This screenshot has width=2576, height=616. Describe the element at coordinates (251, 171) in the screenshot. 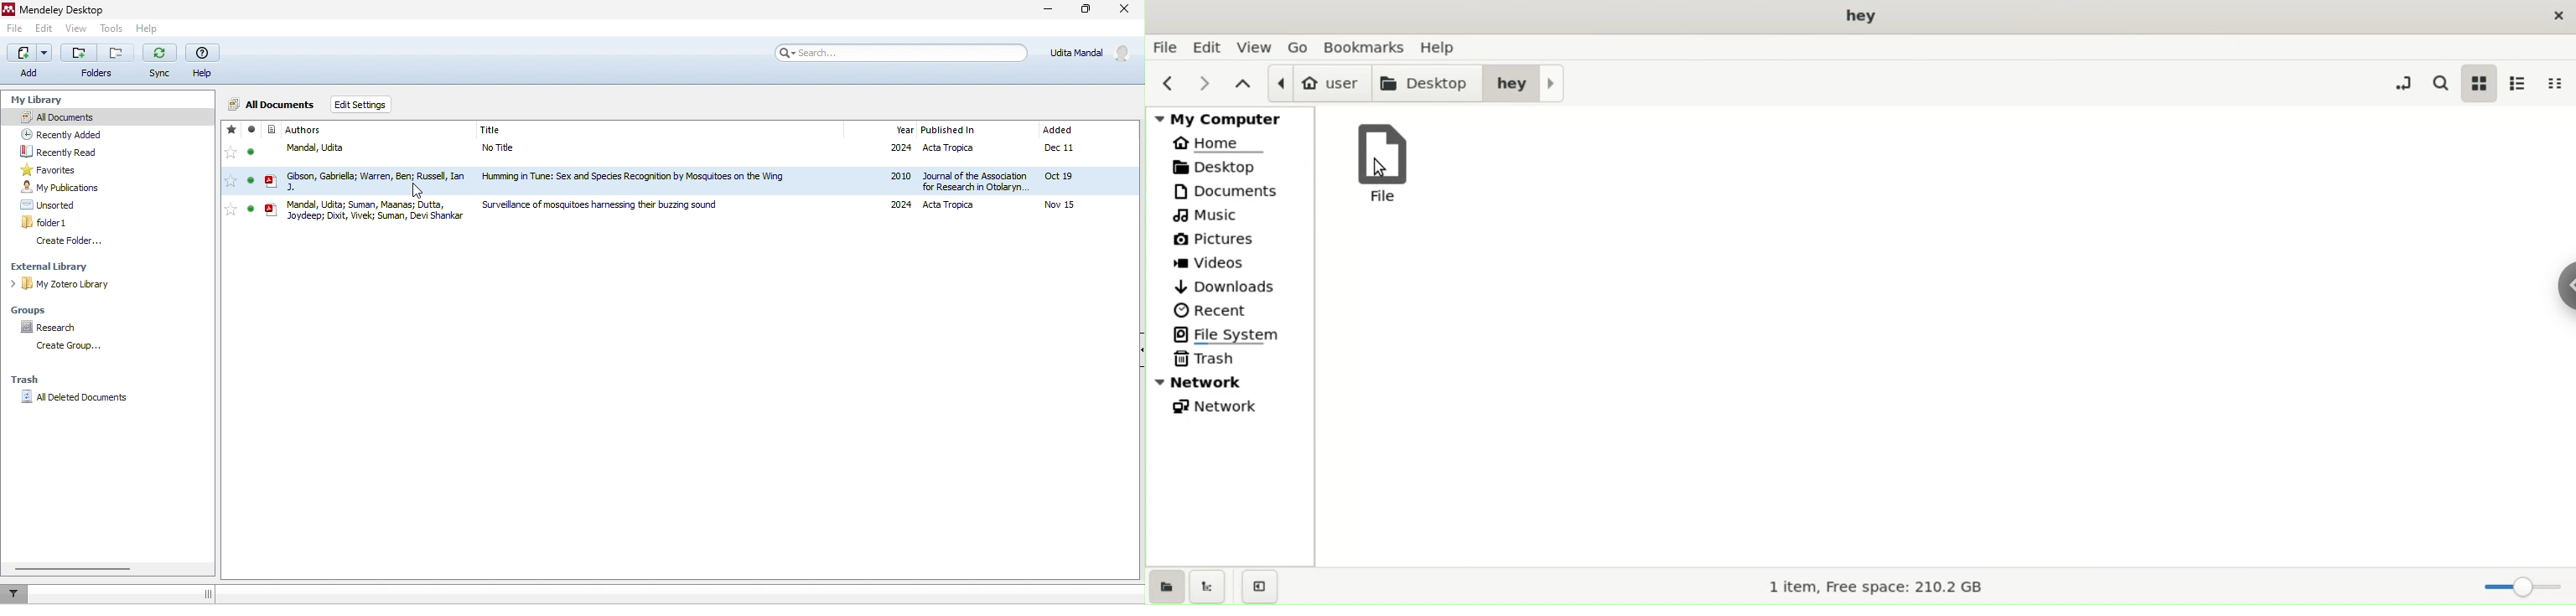

I see `seen unseen` at that location.